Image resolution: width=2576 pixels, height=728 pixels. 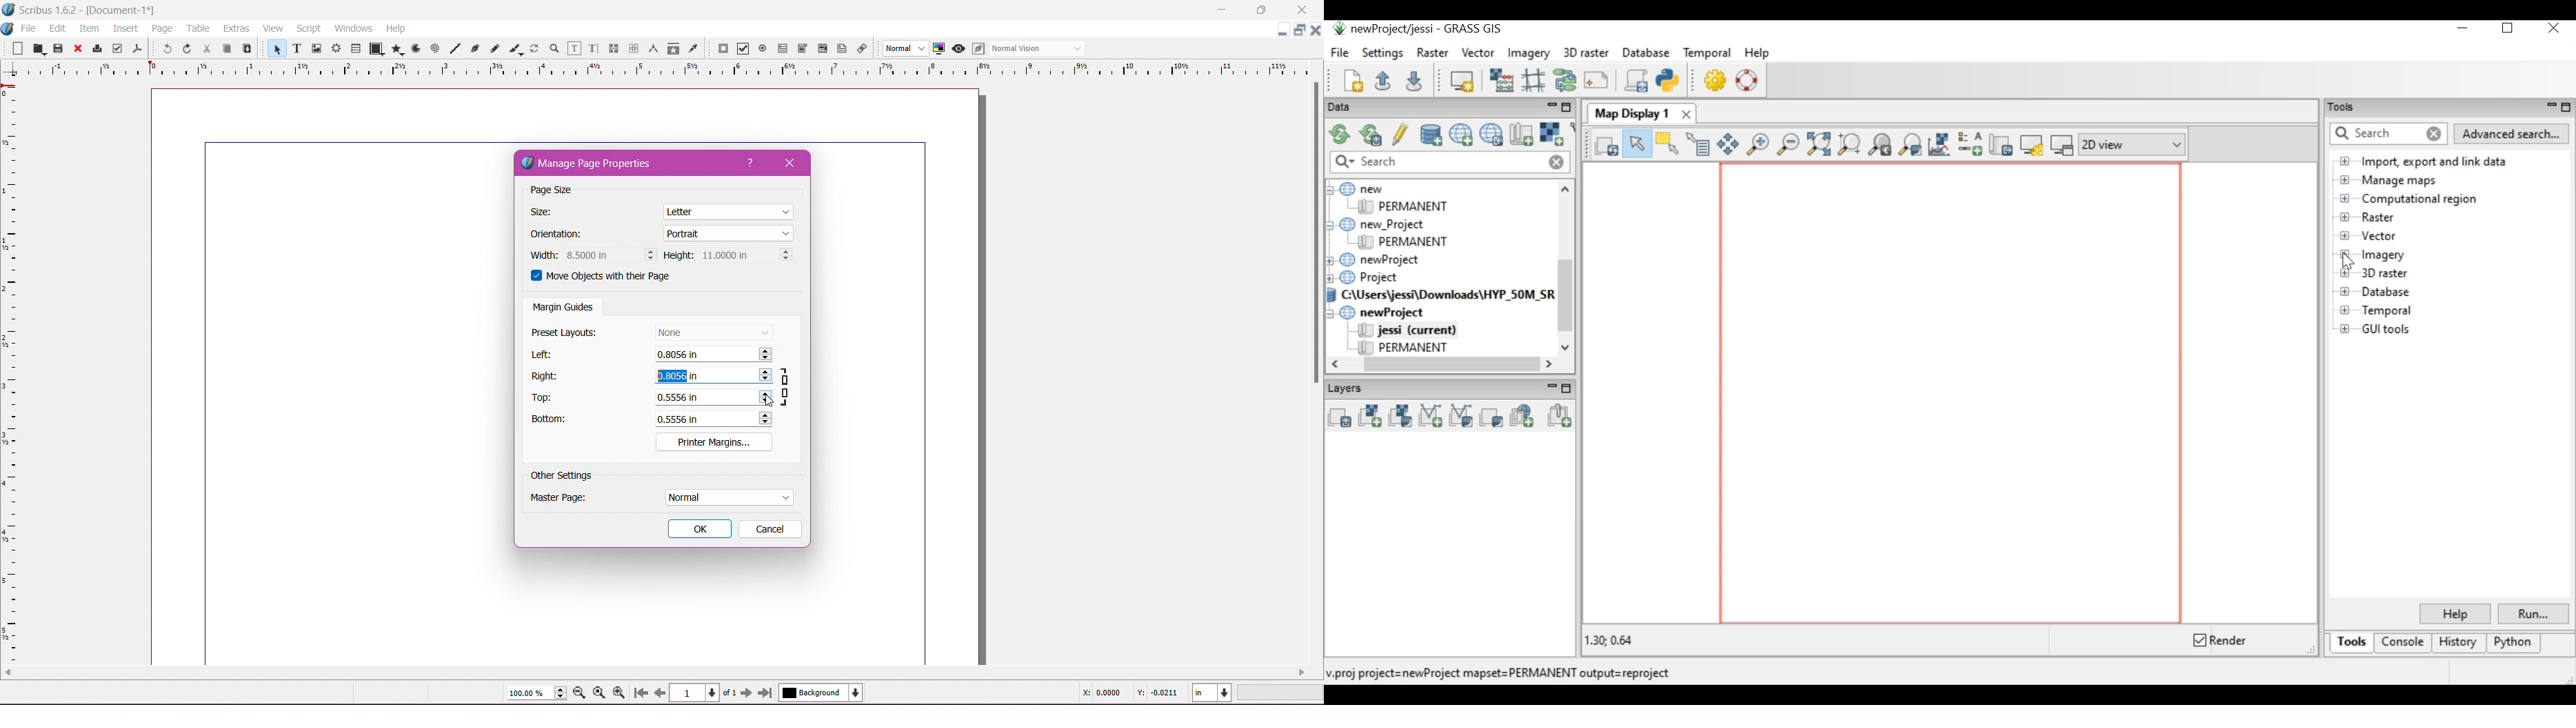 I want to click on , so click(x=573, y=333).